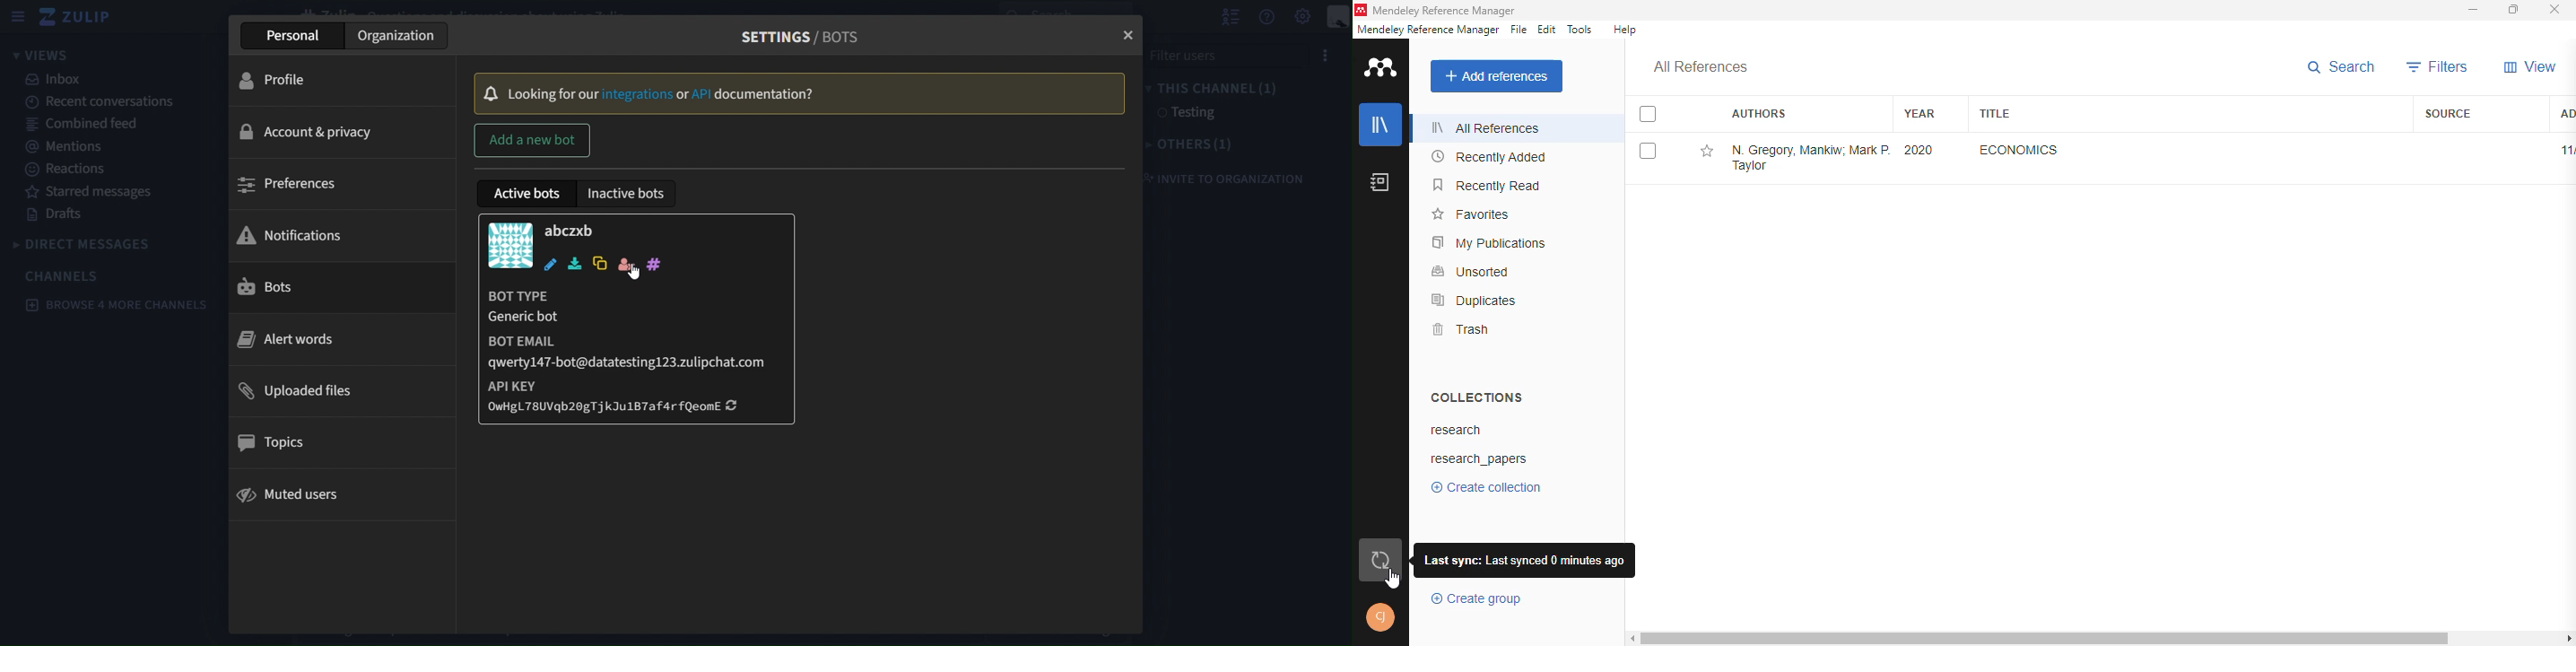 This screenshot has height=672, width=2576. What do you see at coordinates (293, 287) in the screenshot?
I see `bots` at bounding box center [293, 287].